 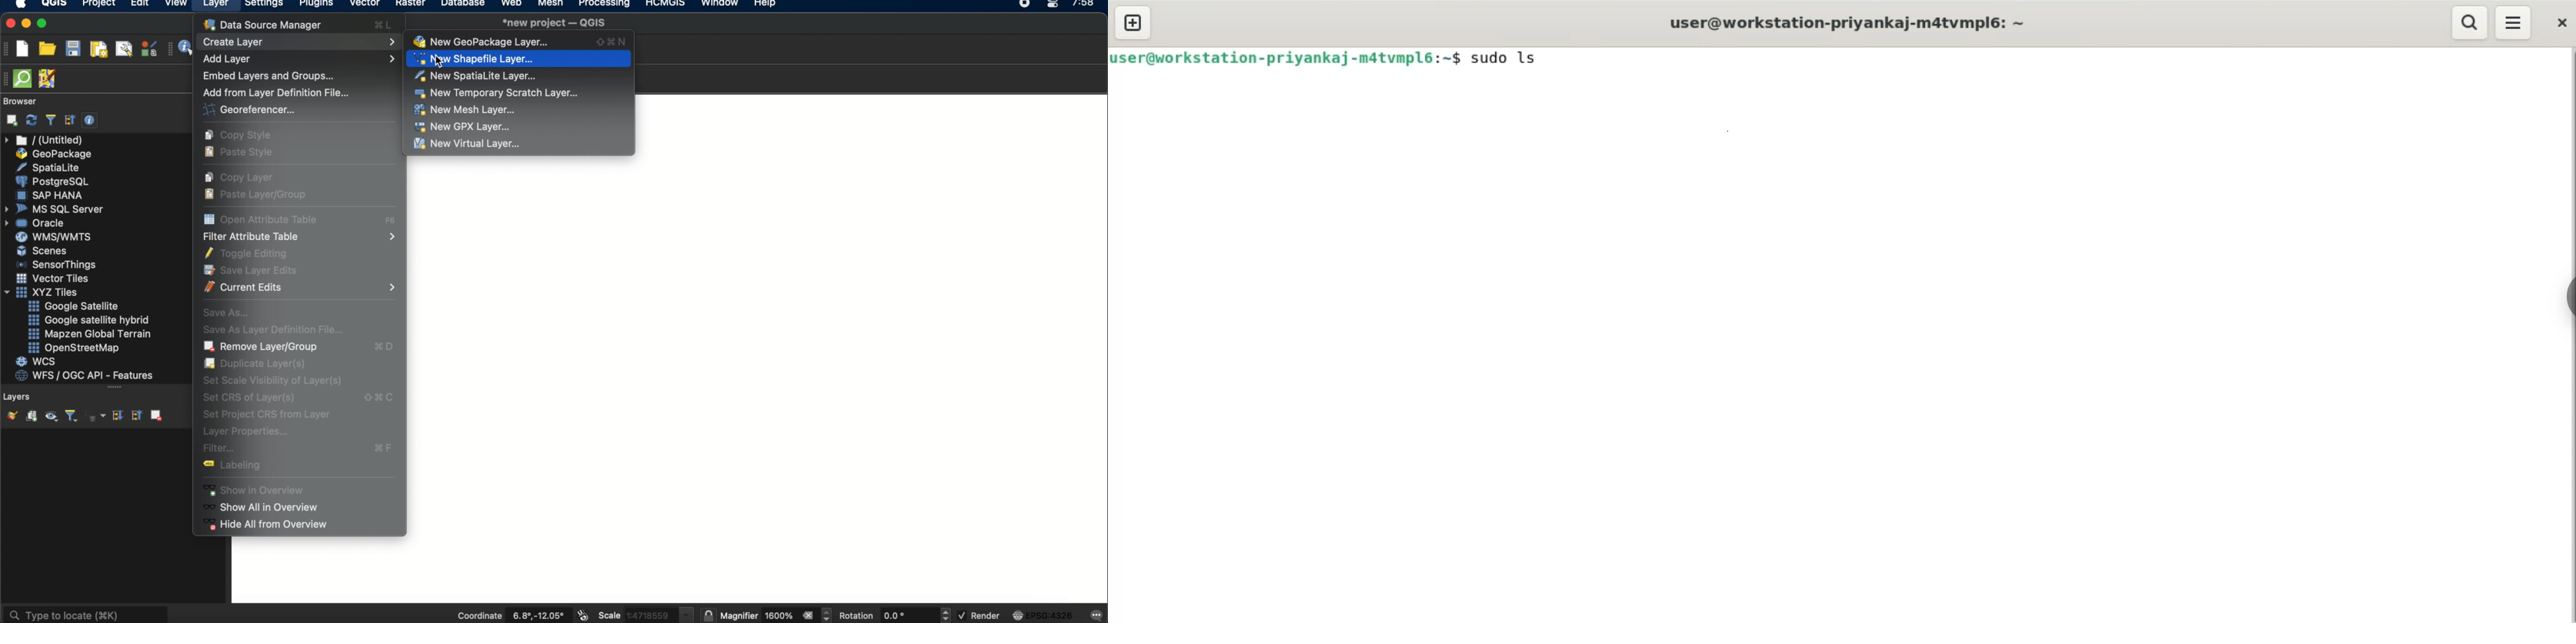 What do you see at coordinates (74, 348) in the screenshot?
I see `openstreetmap` at bounding box center [74, 348].